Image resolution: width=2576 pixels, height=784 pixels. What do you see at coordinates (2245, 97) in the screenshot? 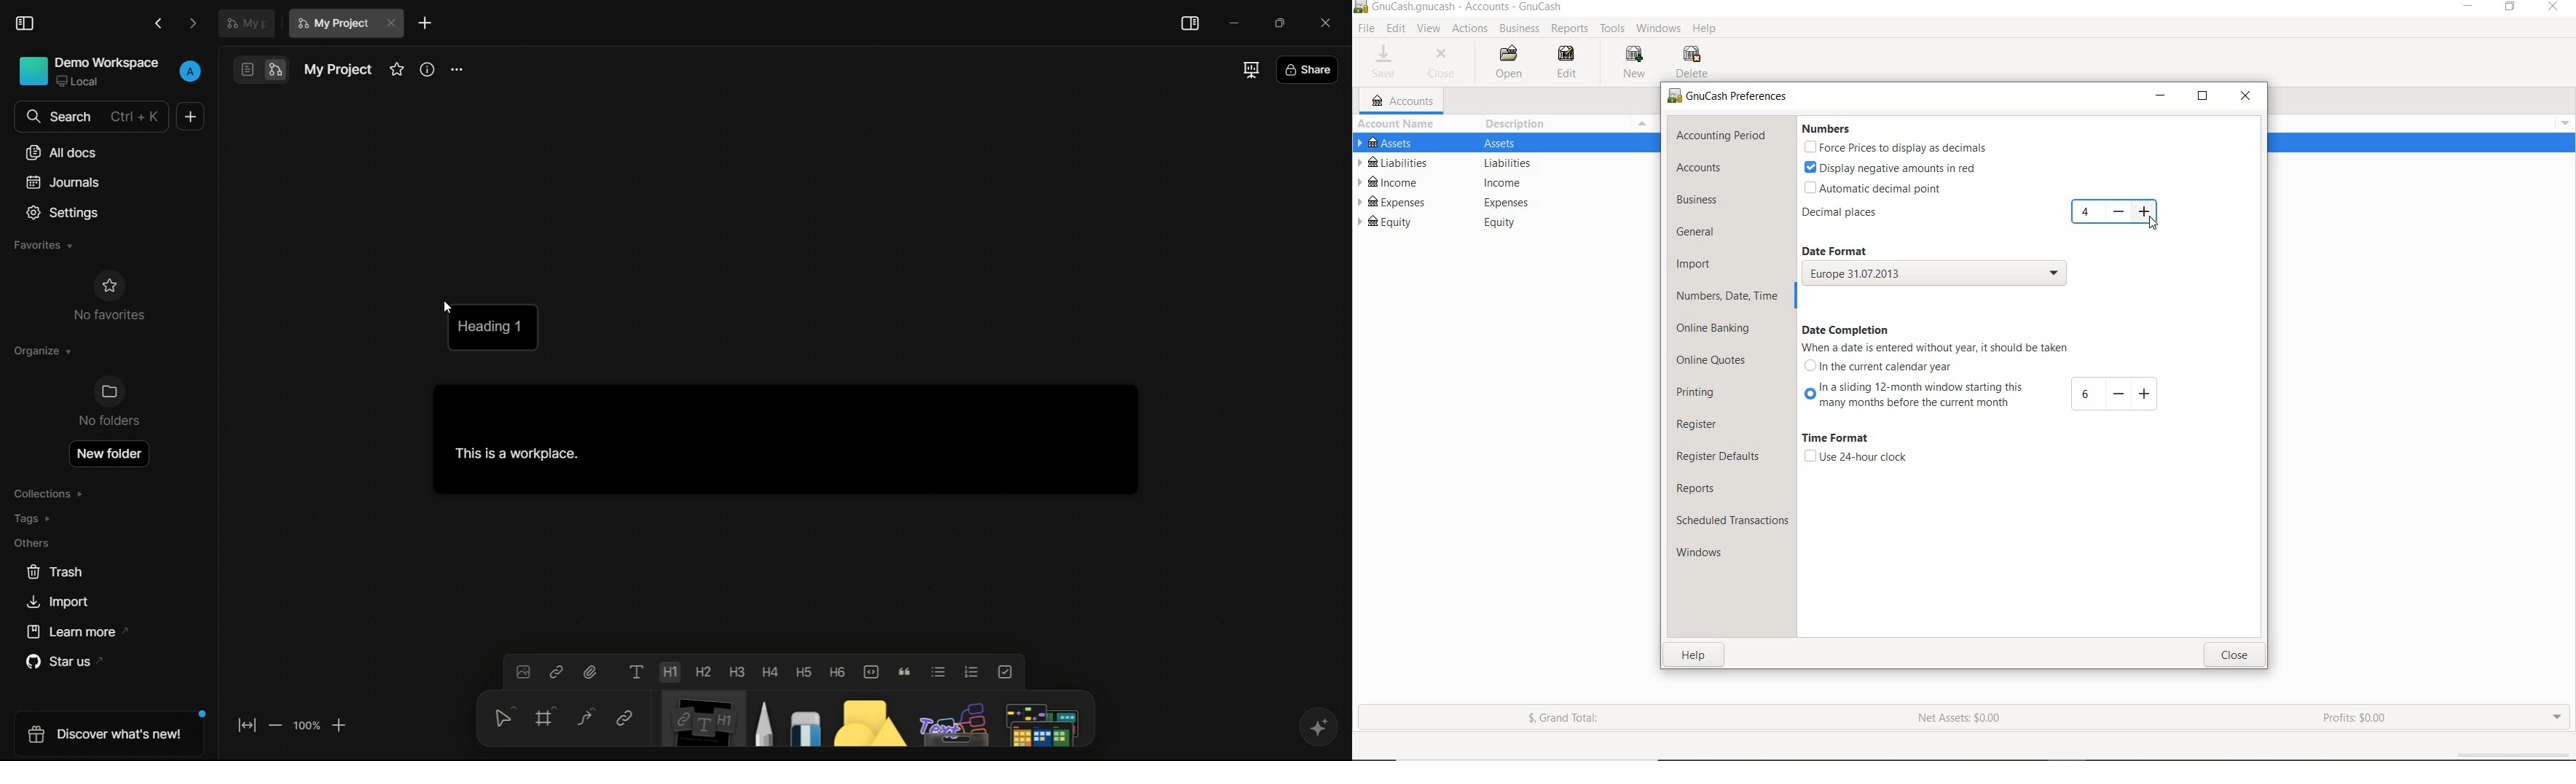
I see `CLOSE` at bounding box center [2245, 97].